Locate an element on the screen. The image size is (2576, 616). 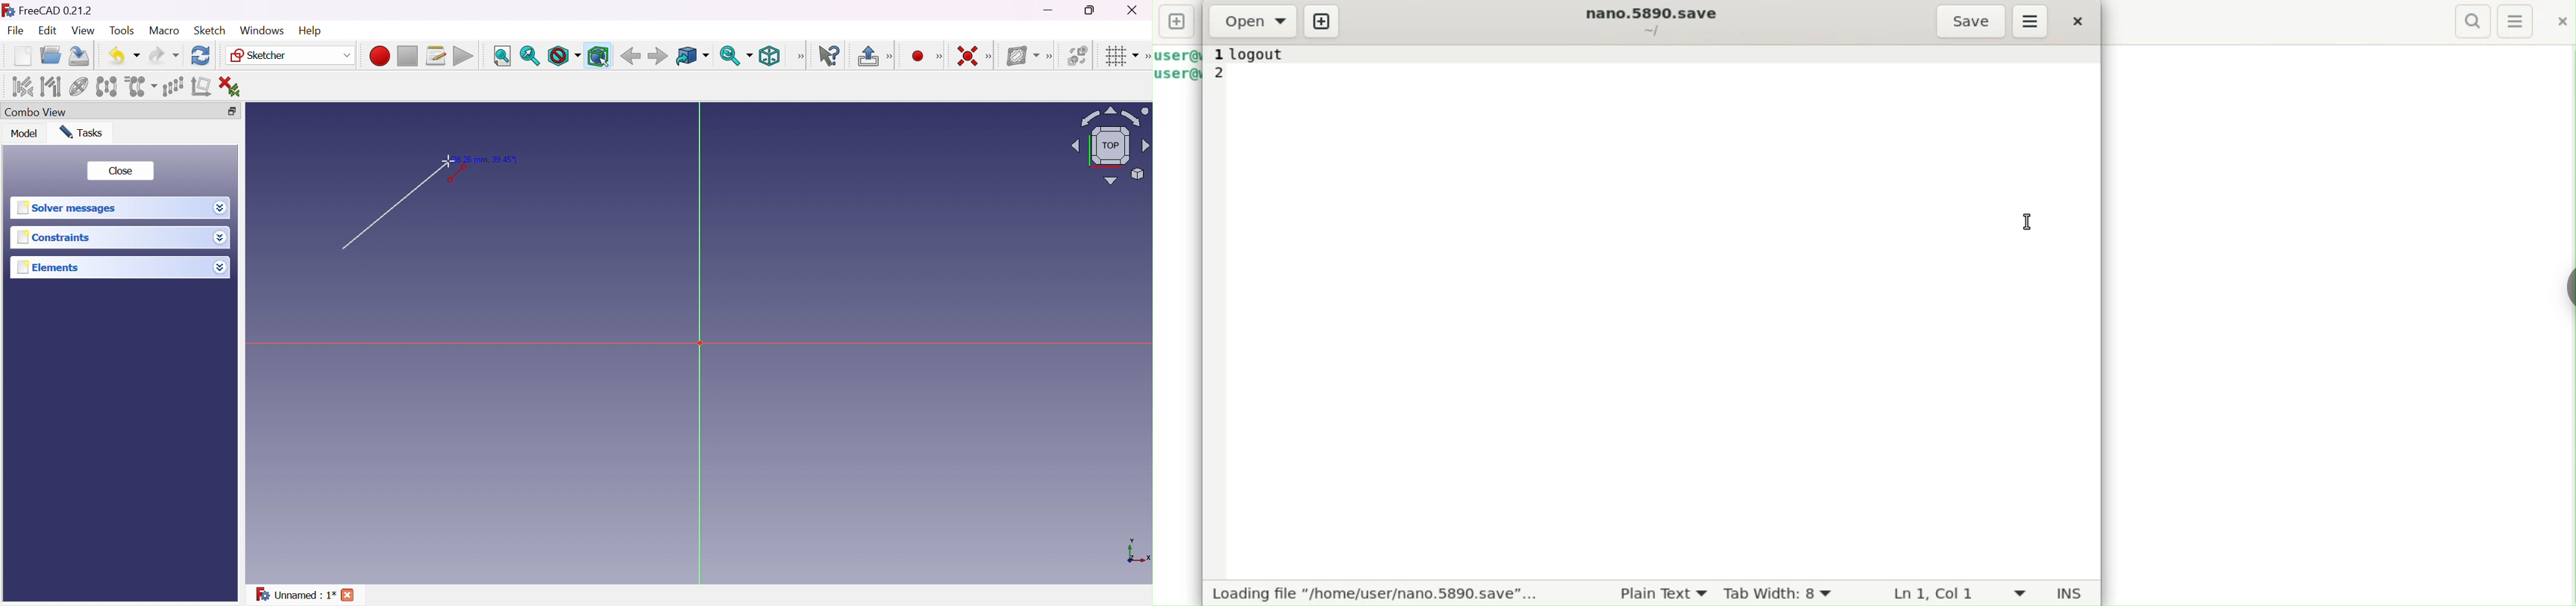
Redo is located at coordinates (163, 56).